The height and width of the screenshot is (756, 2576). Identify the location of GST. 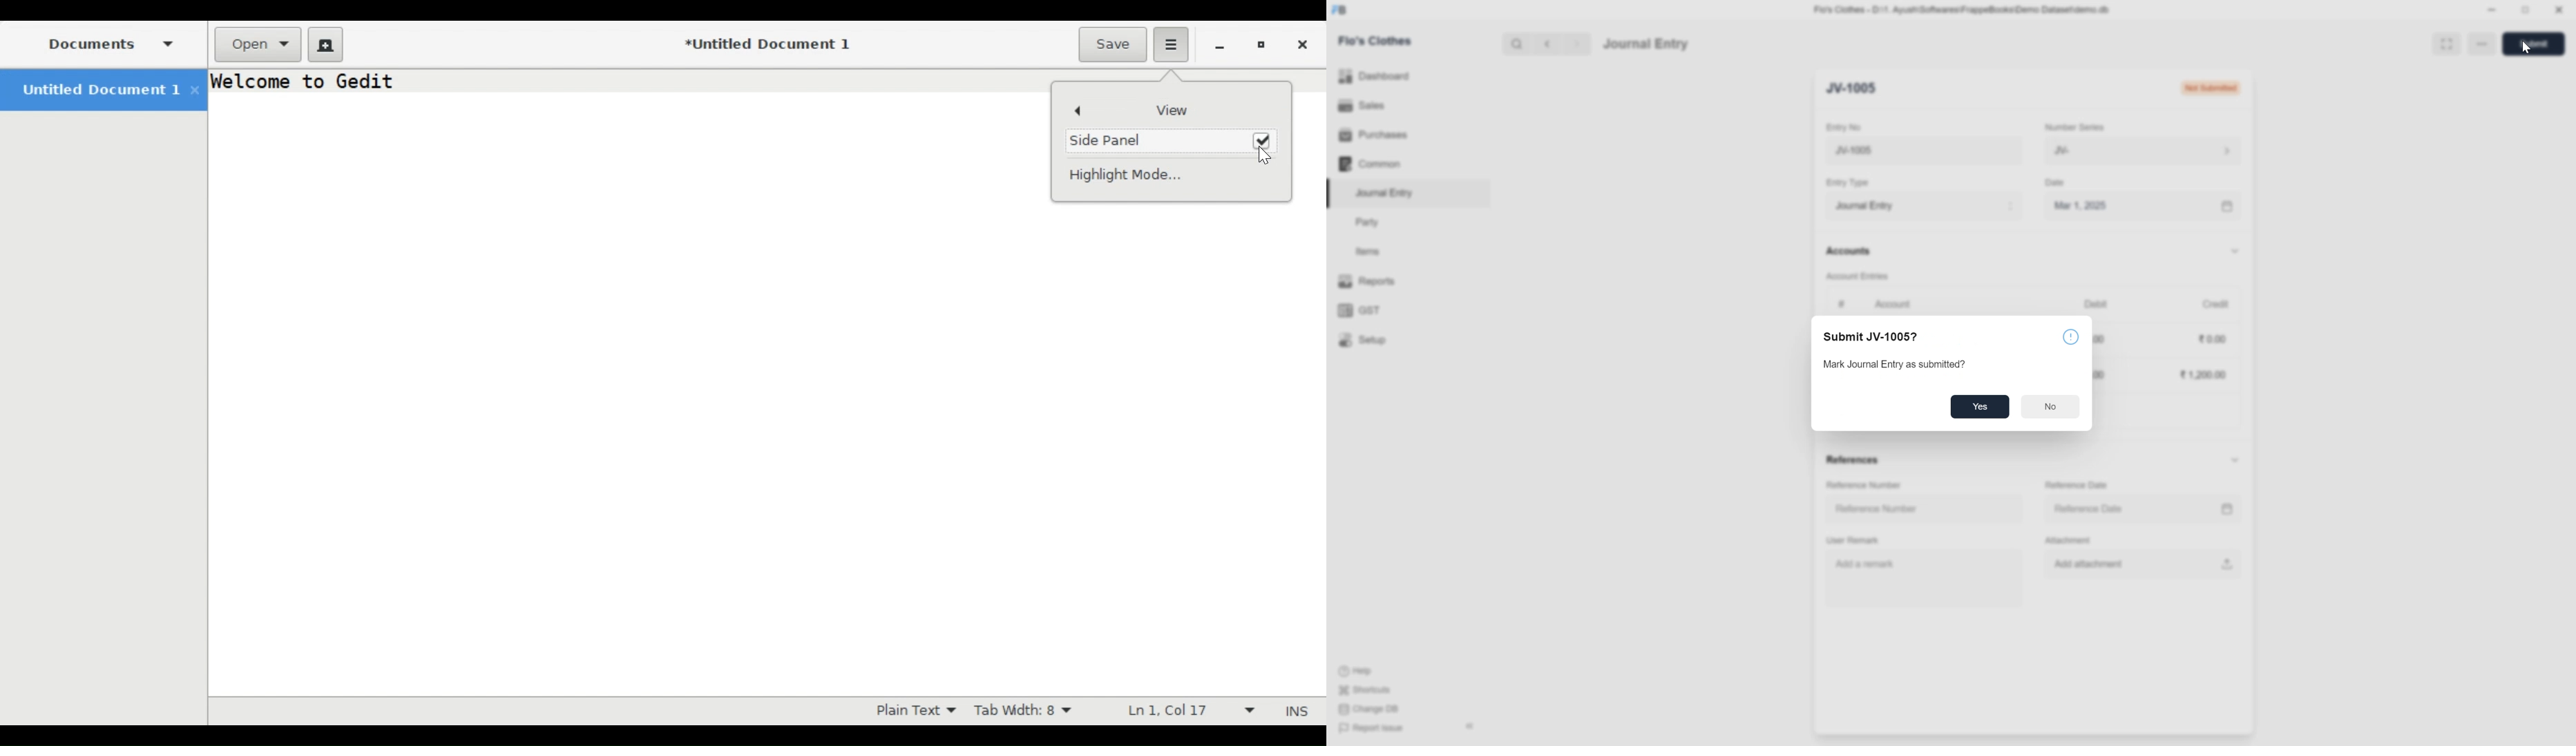
(1361, 311).